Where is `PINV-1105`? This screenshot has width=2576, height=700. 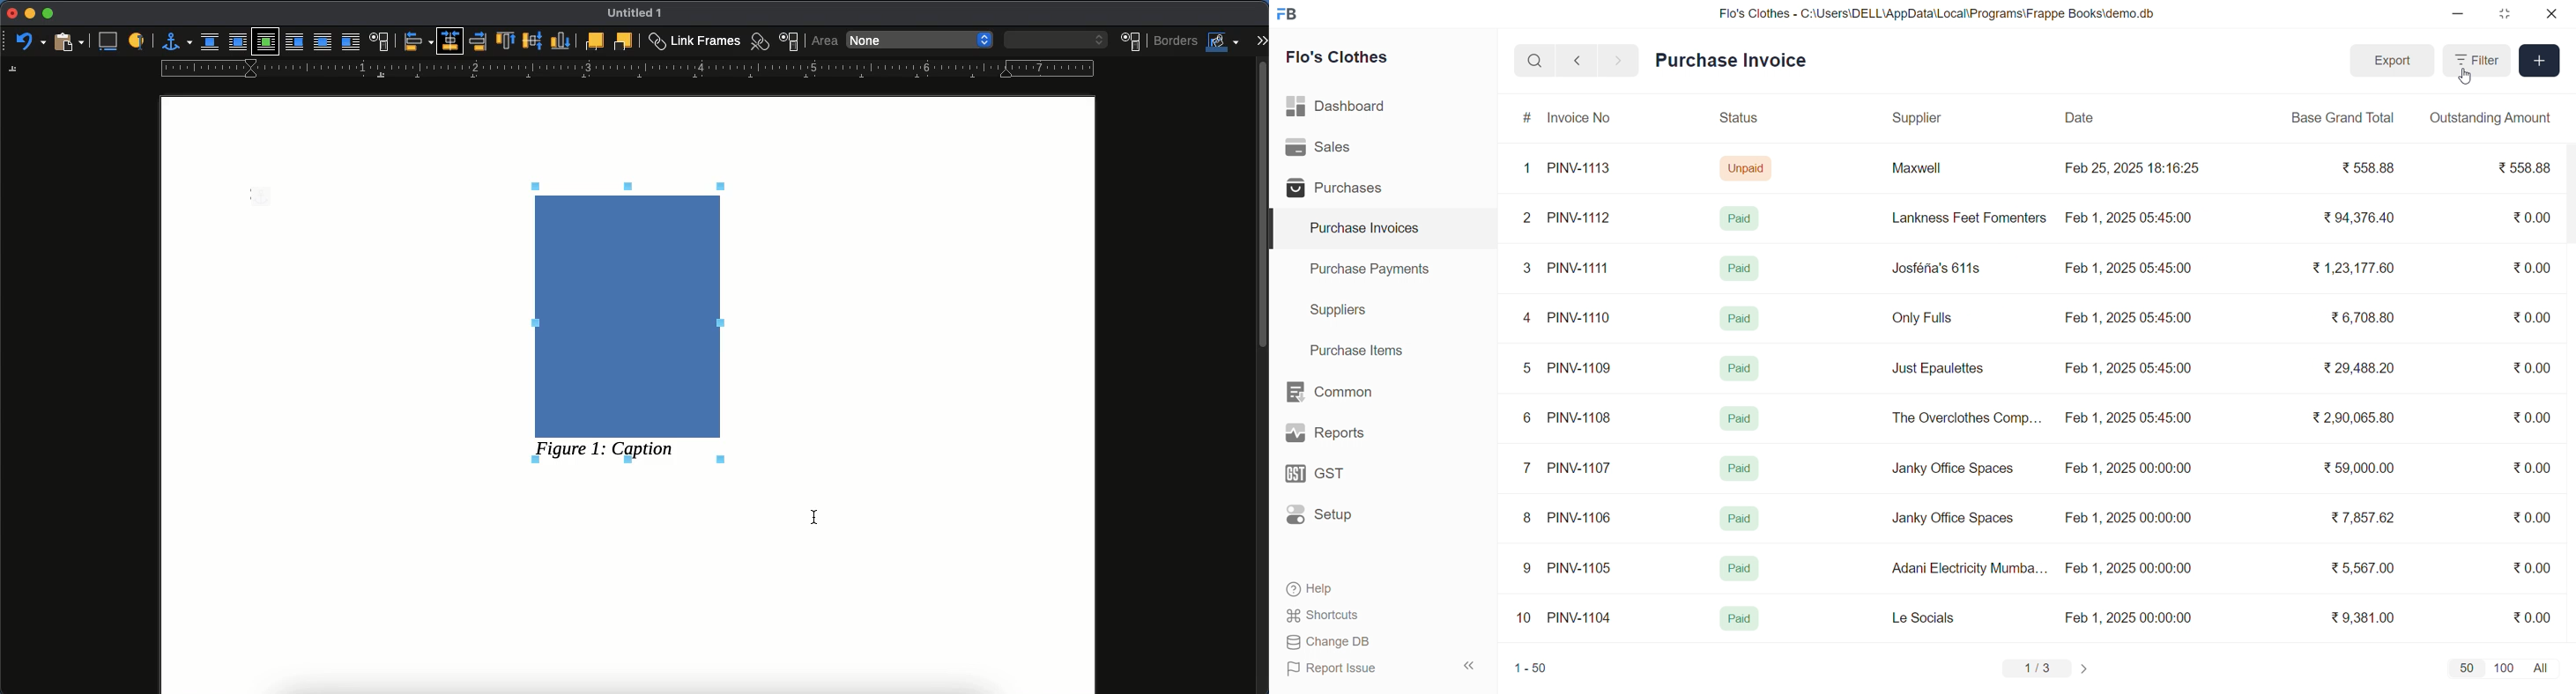 PINV-1105 is located at coordinates (1582, 567).